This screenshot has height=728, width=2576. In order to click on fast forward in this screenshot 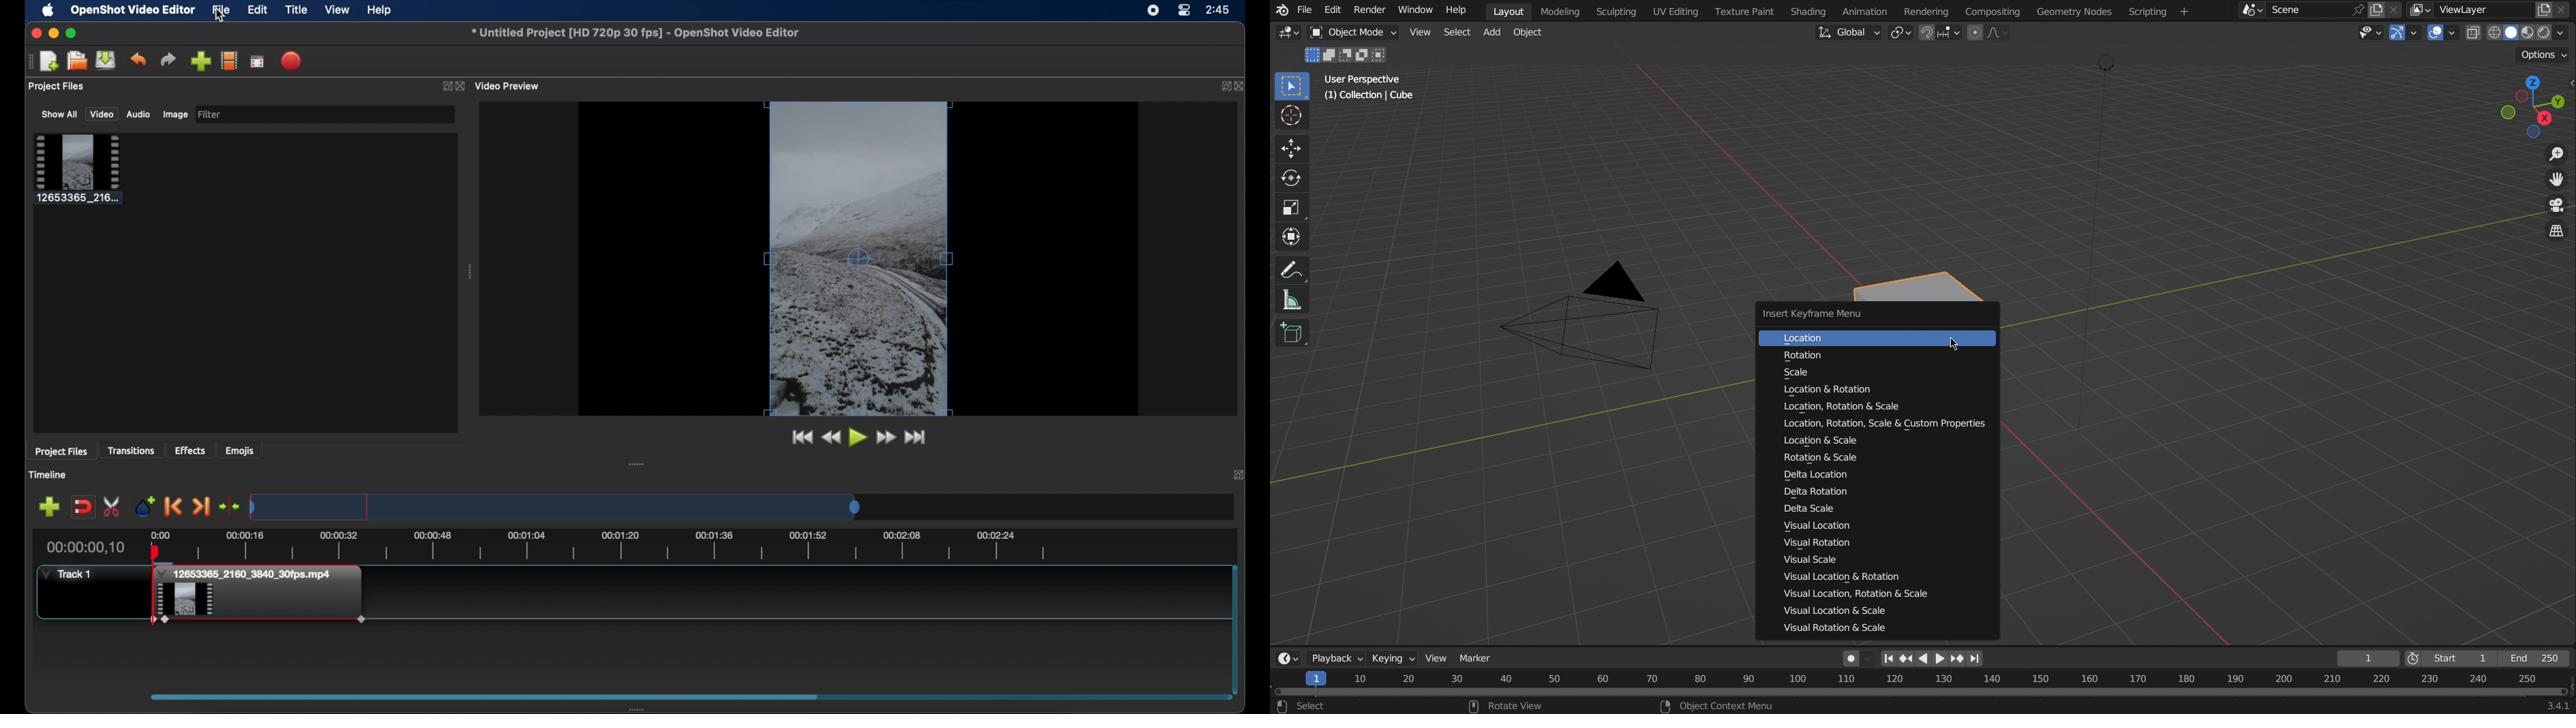, I will do `click(886, 437)`.